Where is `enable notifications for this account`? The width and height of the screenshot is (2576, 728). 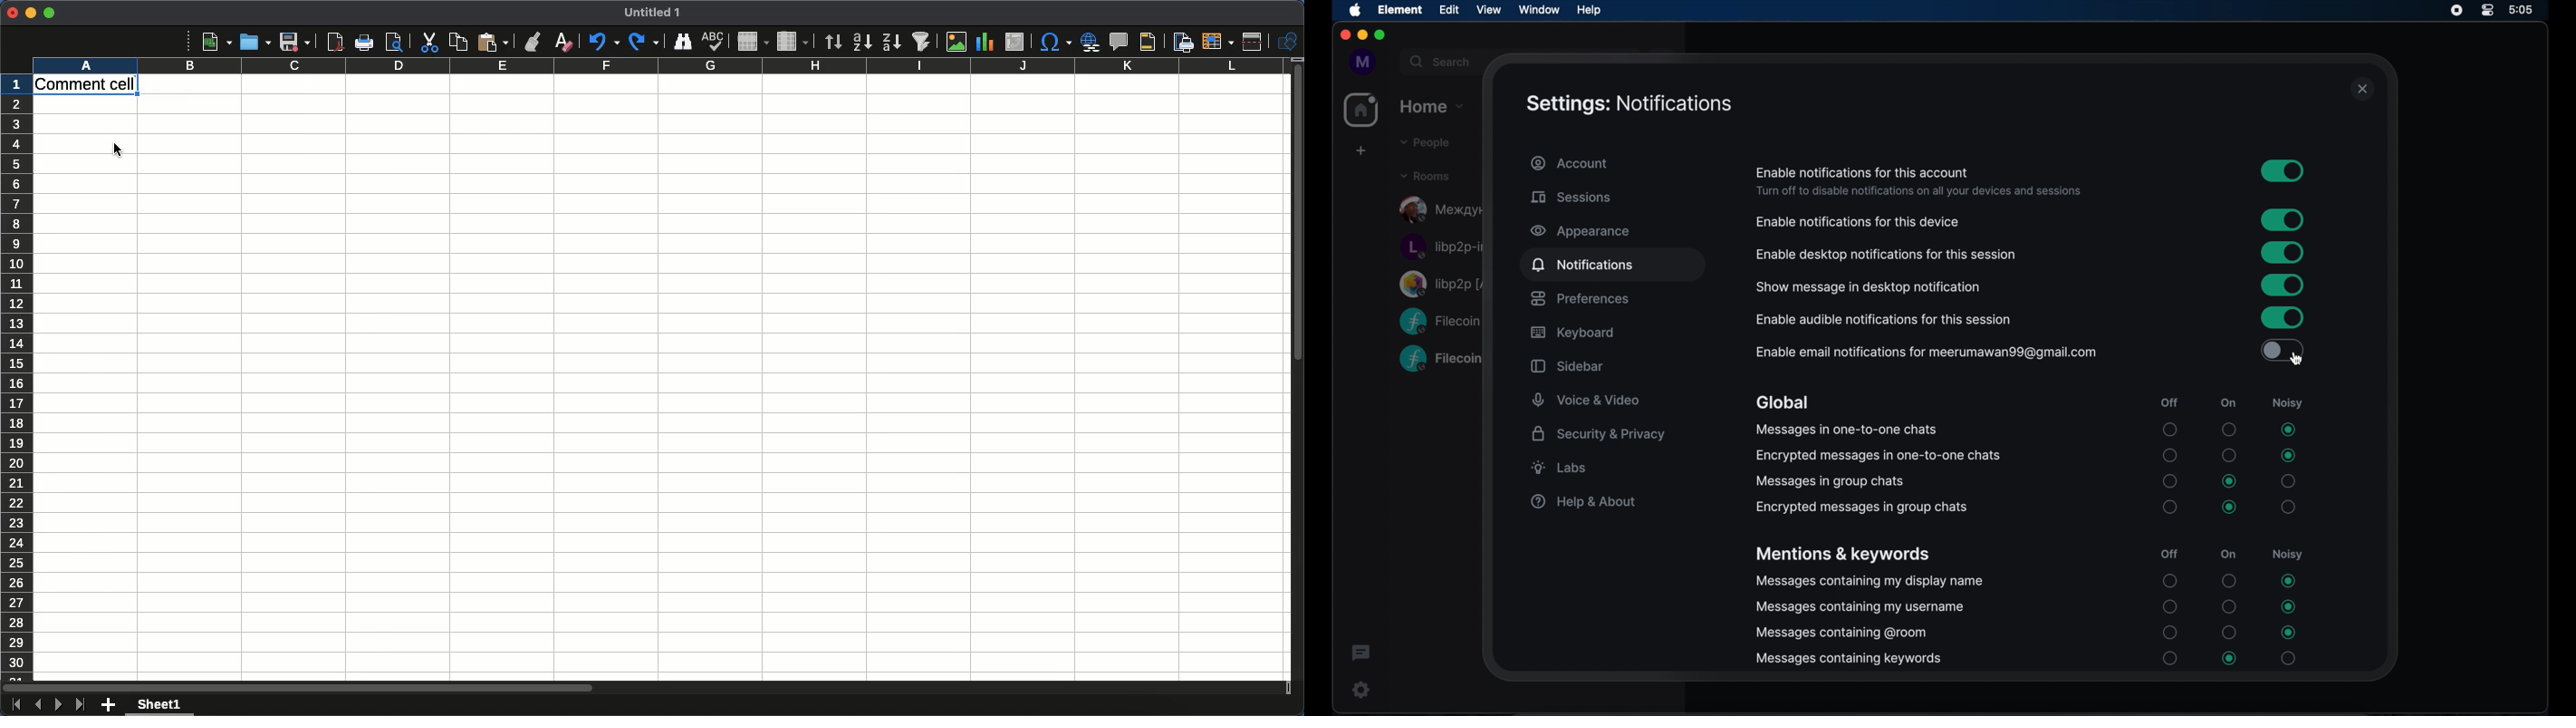 enable notifications for this account is located at coordinates (1863, 172).